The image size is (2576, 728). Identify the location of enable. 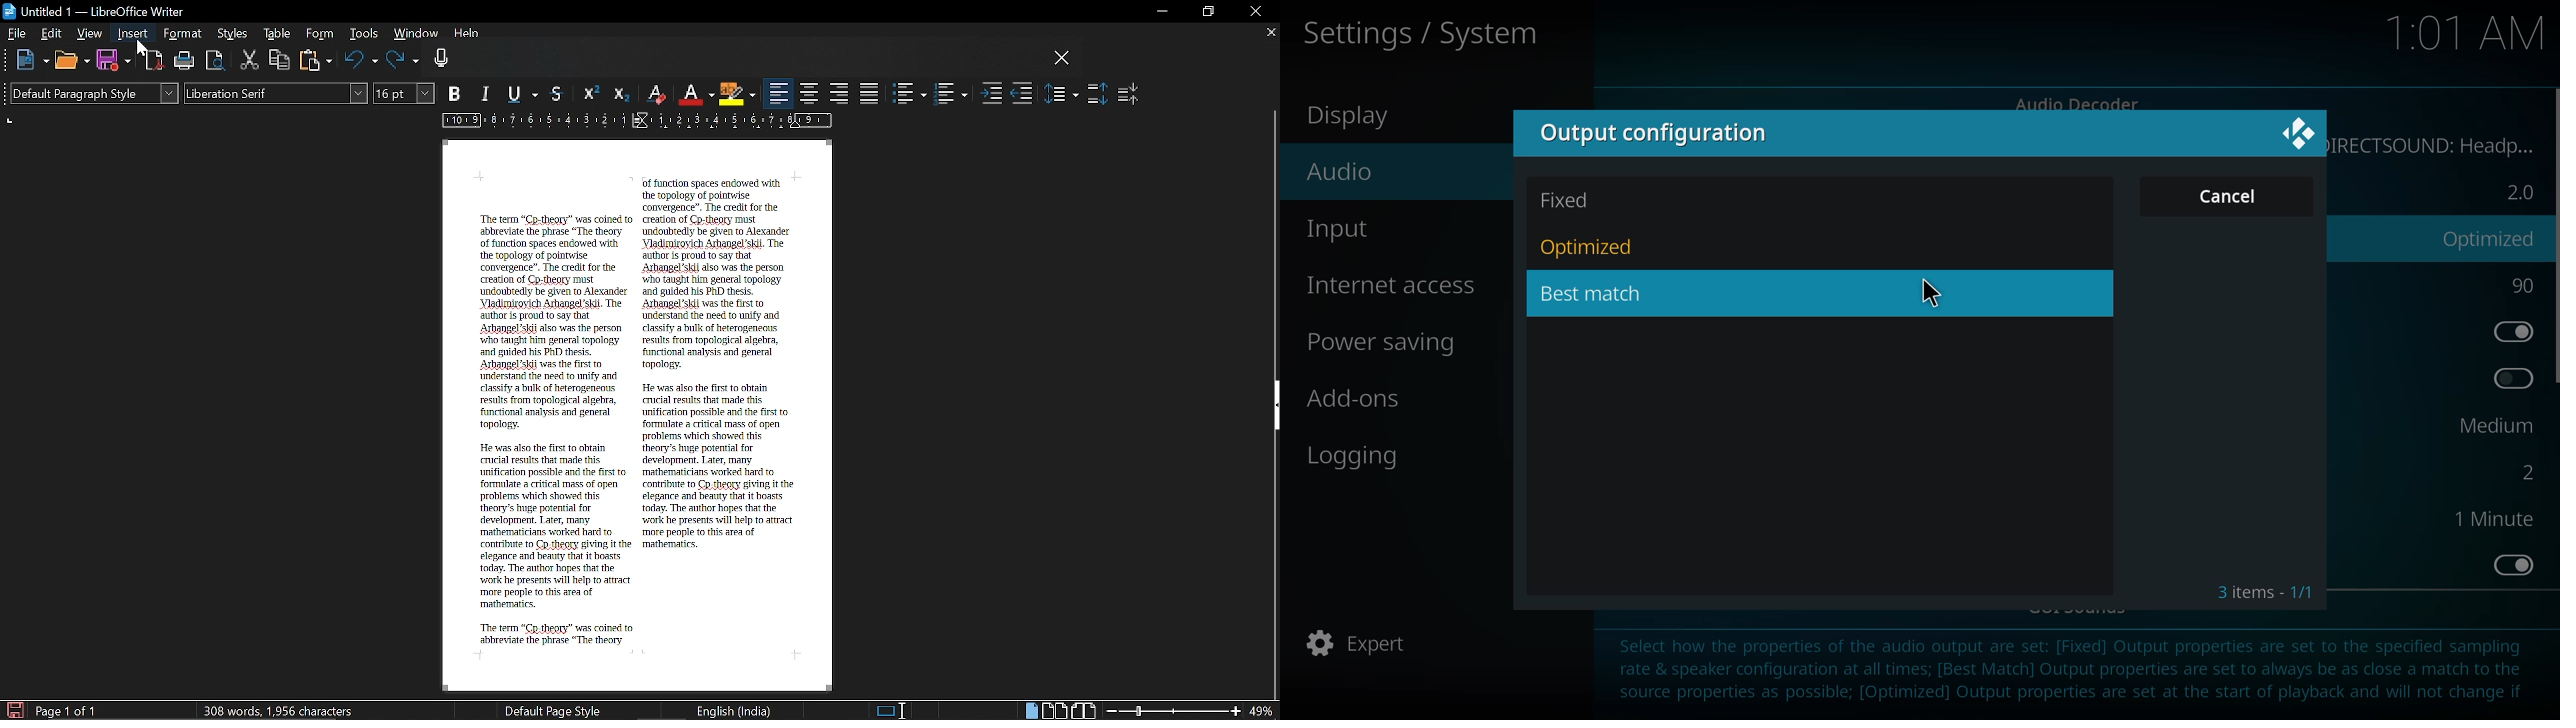
(2508, 379).